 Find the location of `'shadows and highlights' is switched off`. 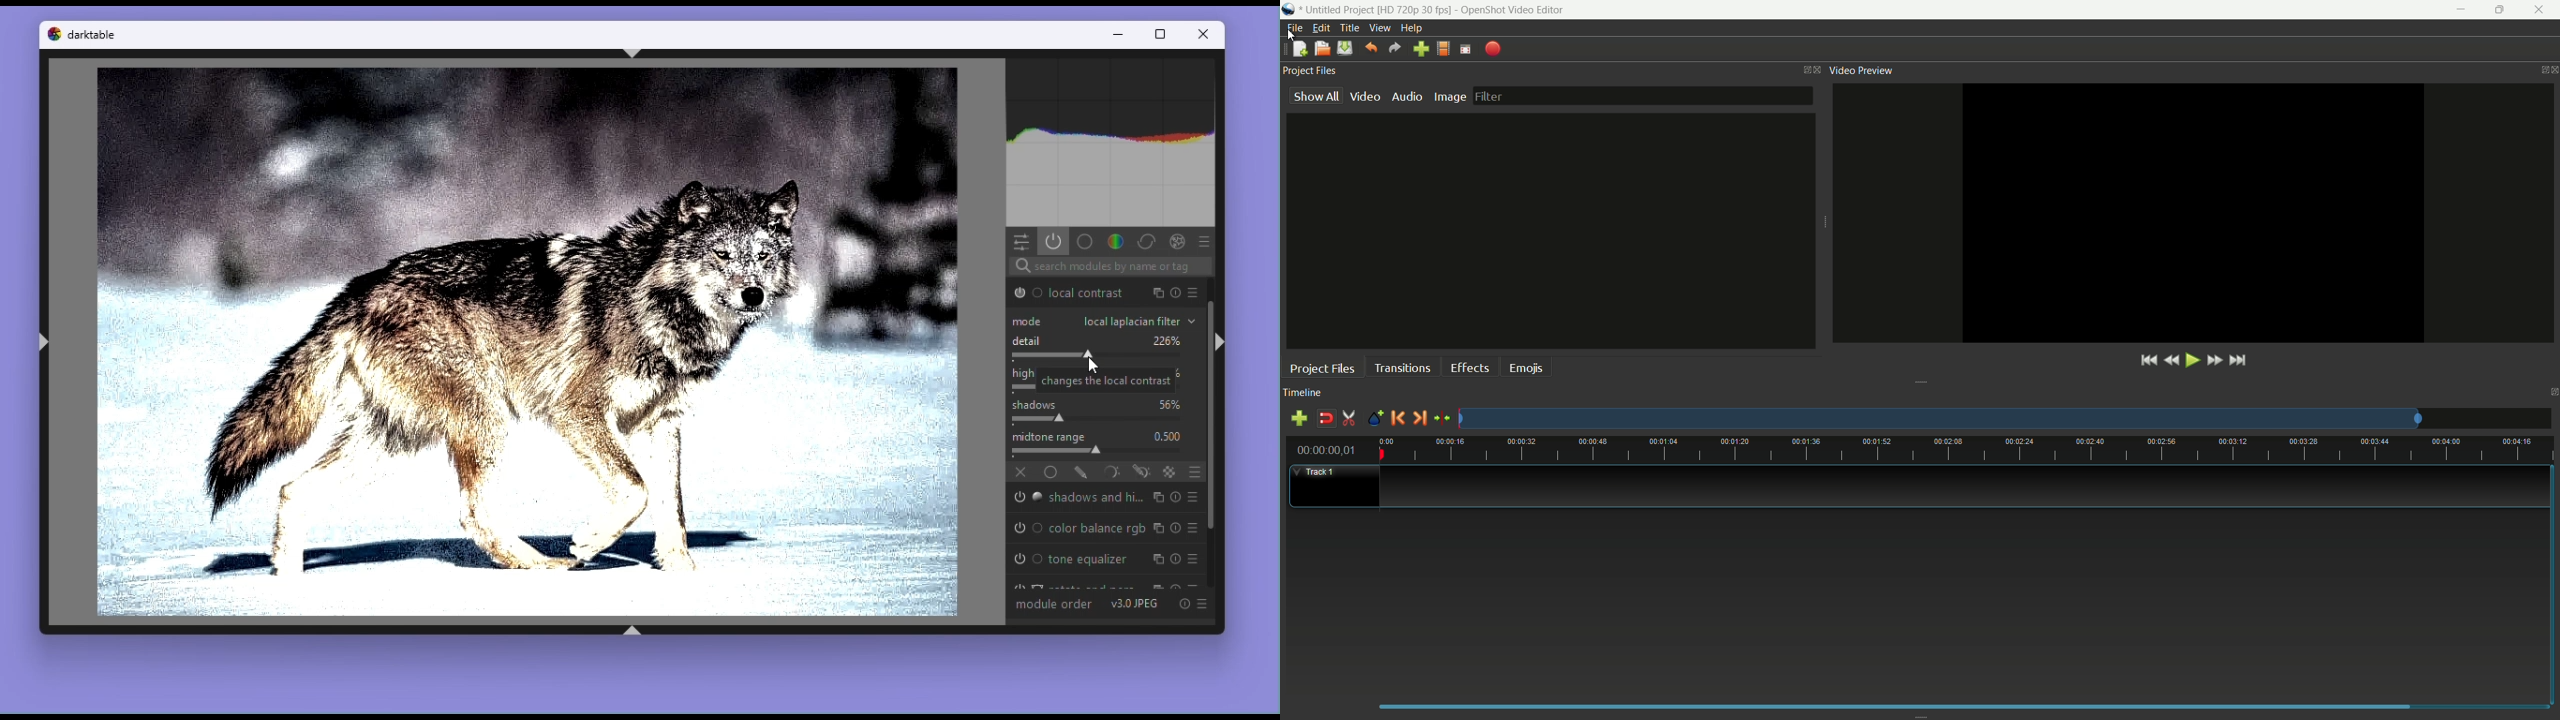

'shadows and highlights' is switched off is located at coordinates (1024, 498).